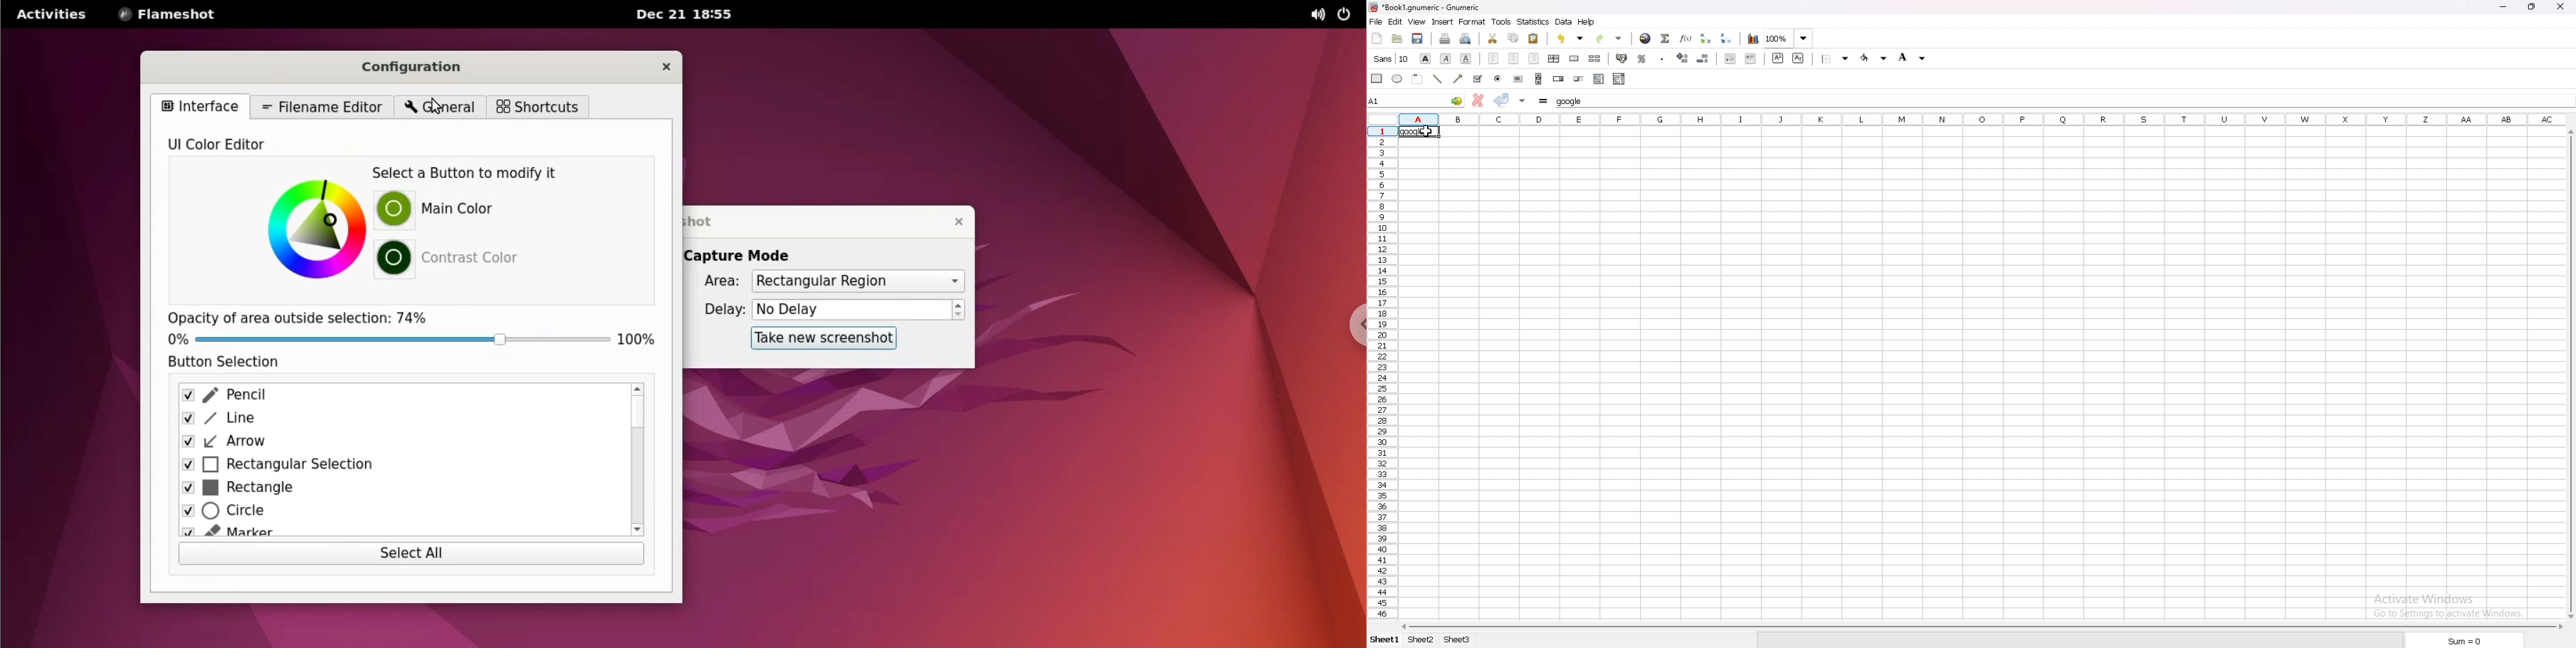 This screenshot has height=672, width=2576. Describe the element at coordinates (1595, 59) in the screenshot. I see `split merged cell` at that location.